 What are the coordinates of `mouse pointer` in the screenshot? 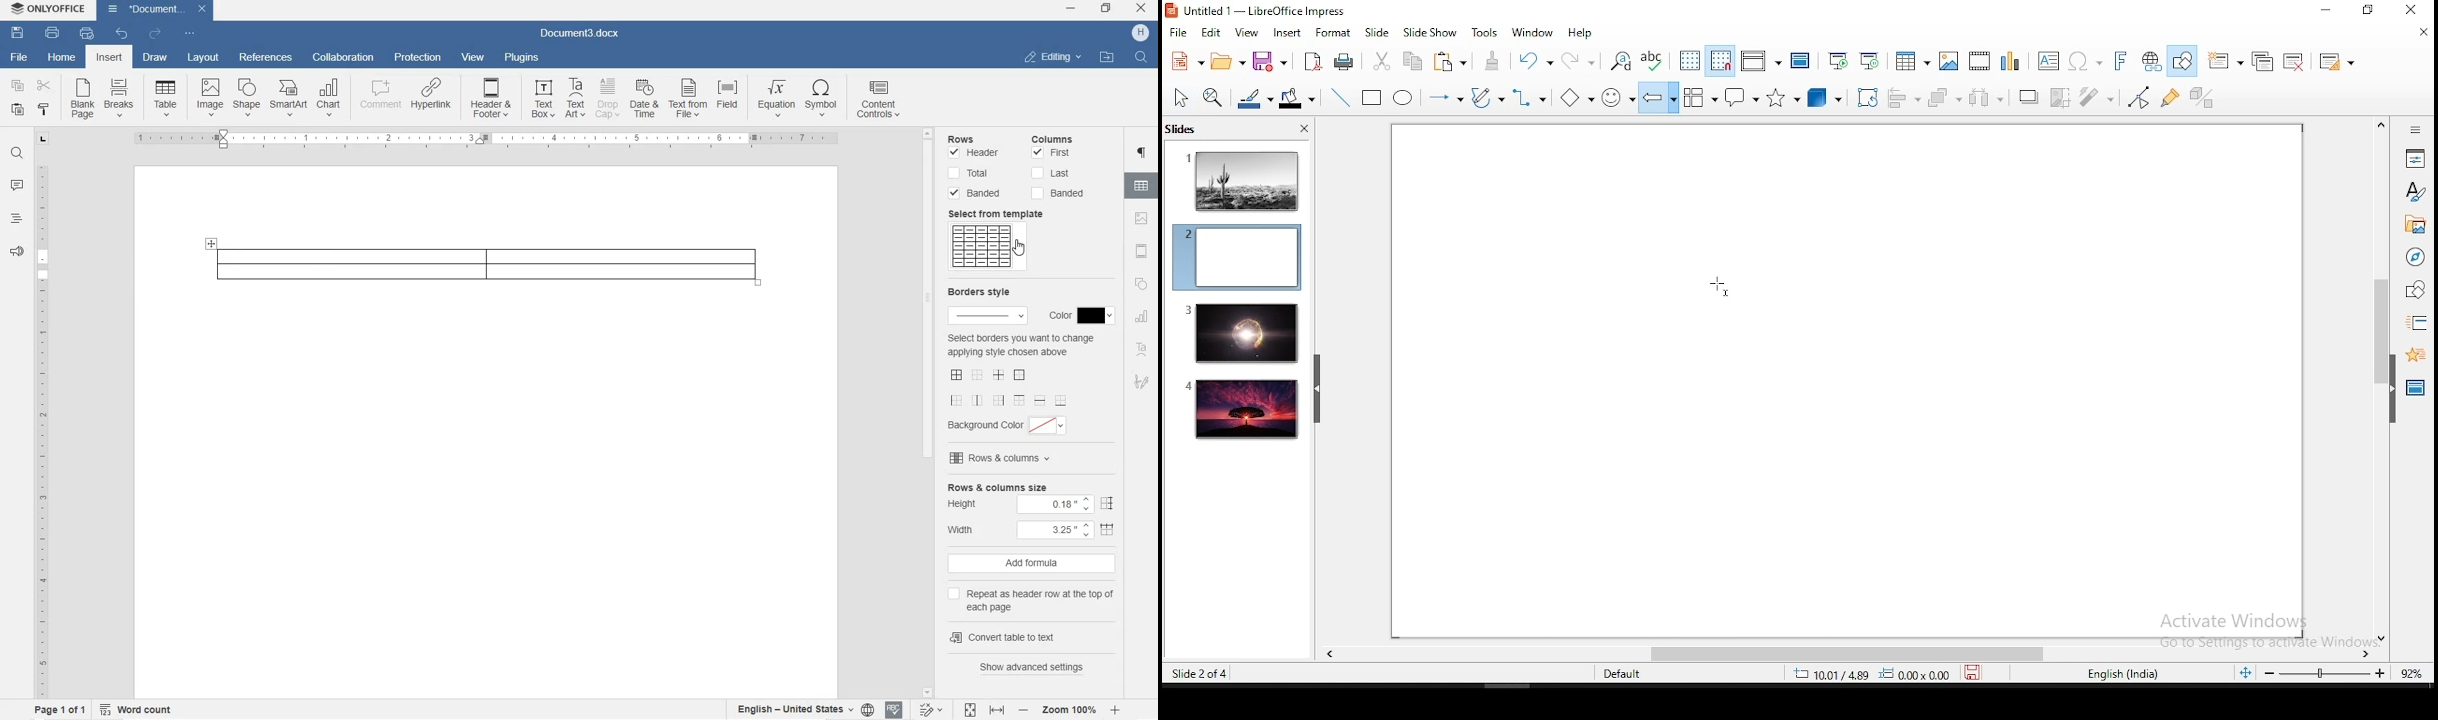 It's located at (1722, 286).